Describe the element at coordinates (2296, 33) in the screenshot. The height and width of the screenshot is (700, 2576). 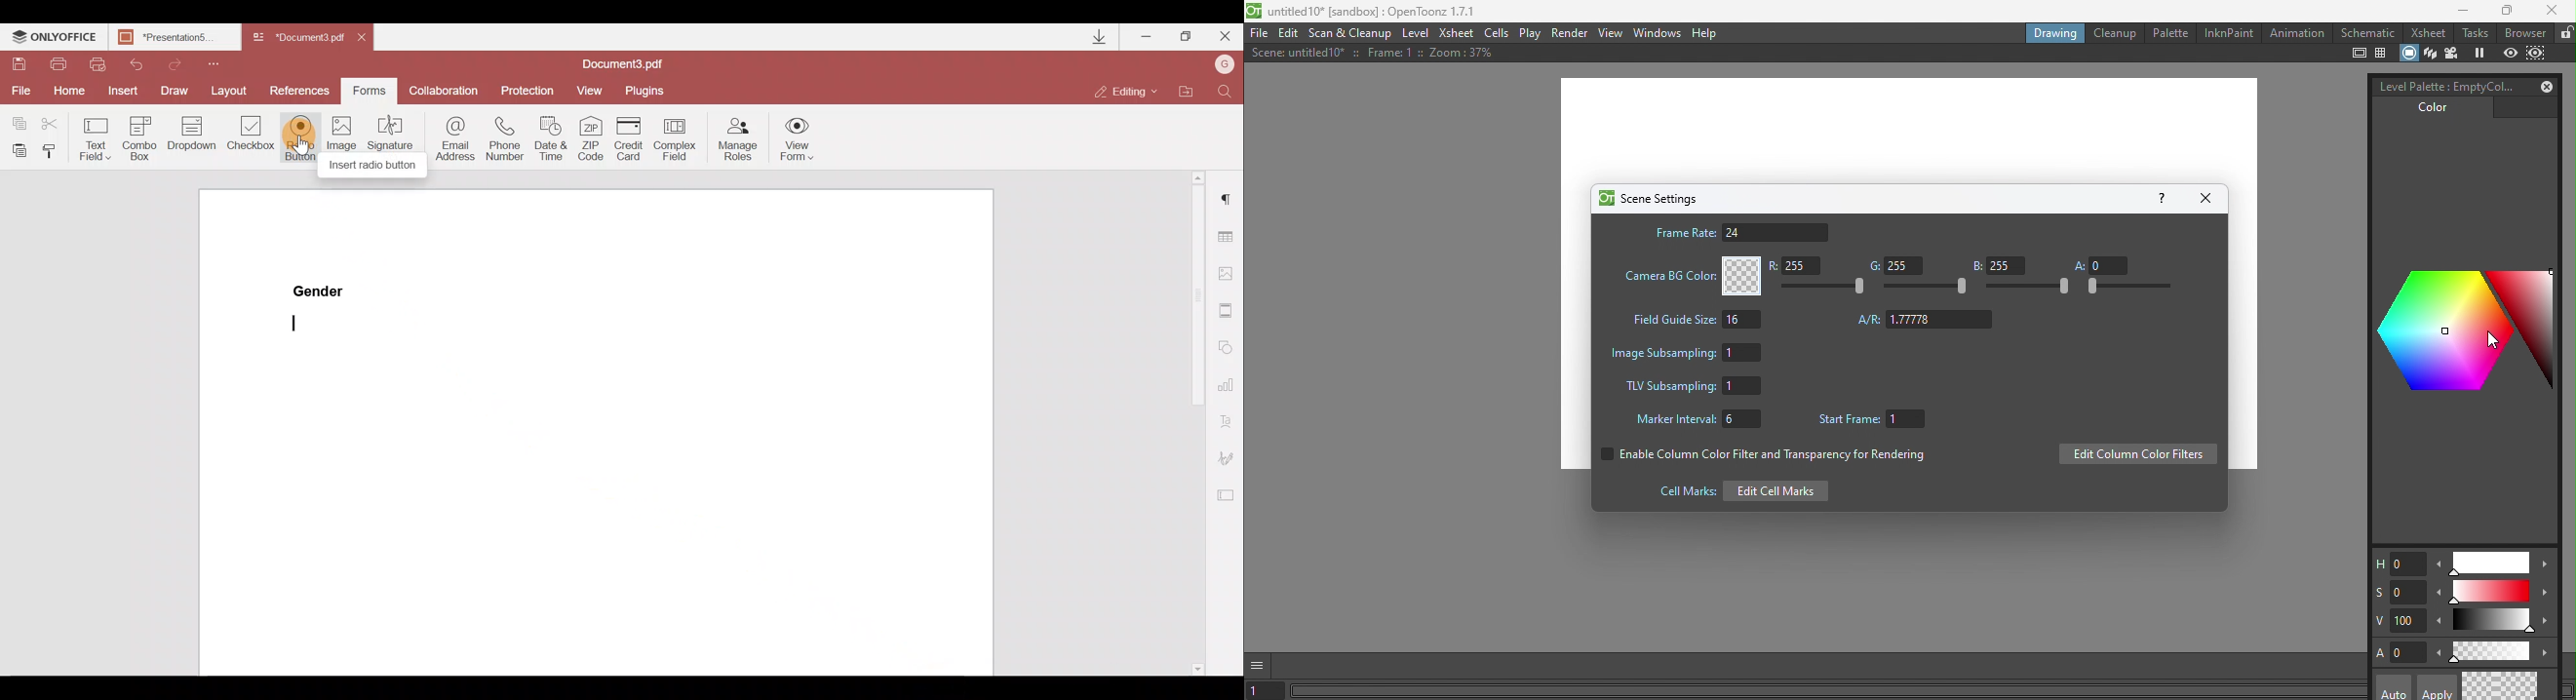
I see `Animation` at that location.